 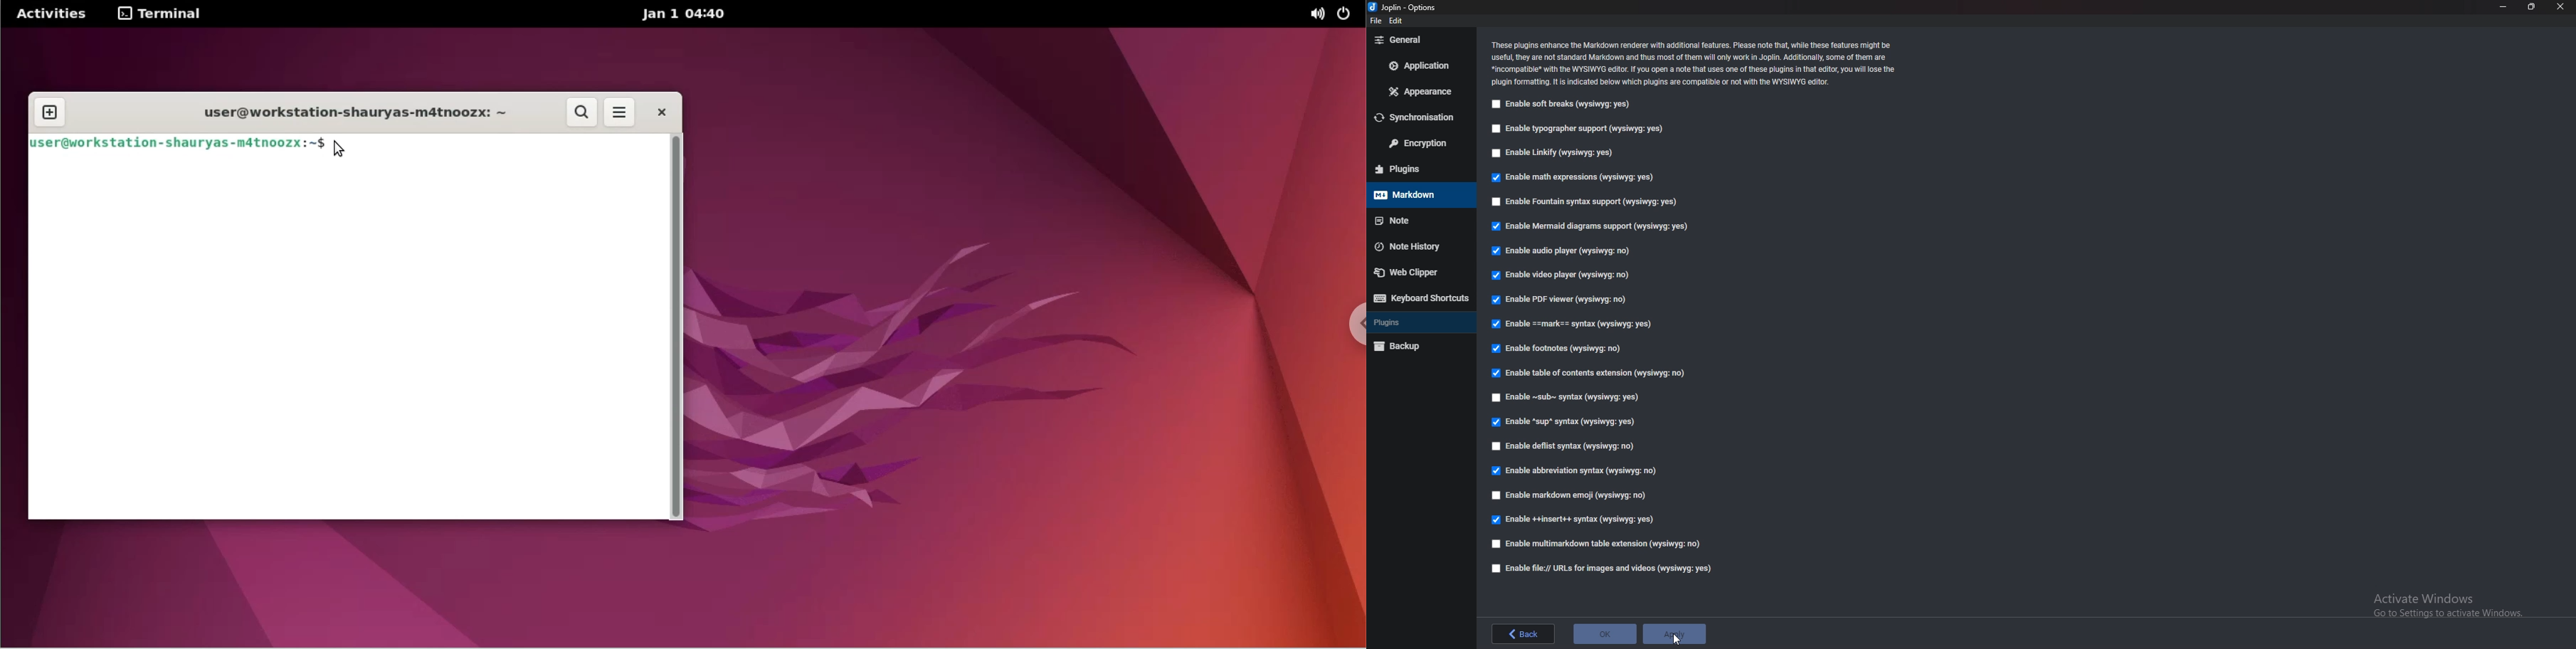 What do you see at coordinates (1594, 544) in the screenshot?
I see `enable multi markdown table extension` at bounding box center [1594, 544].